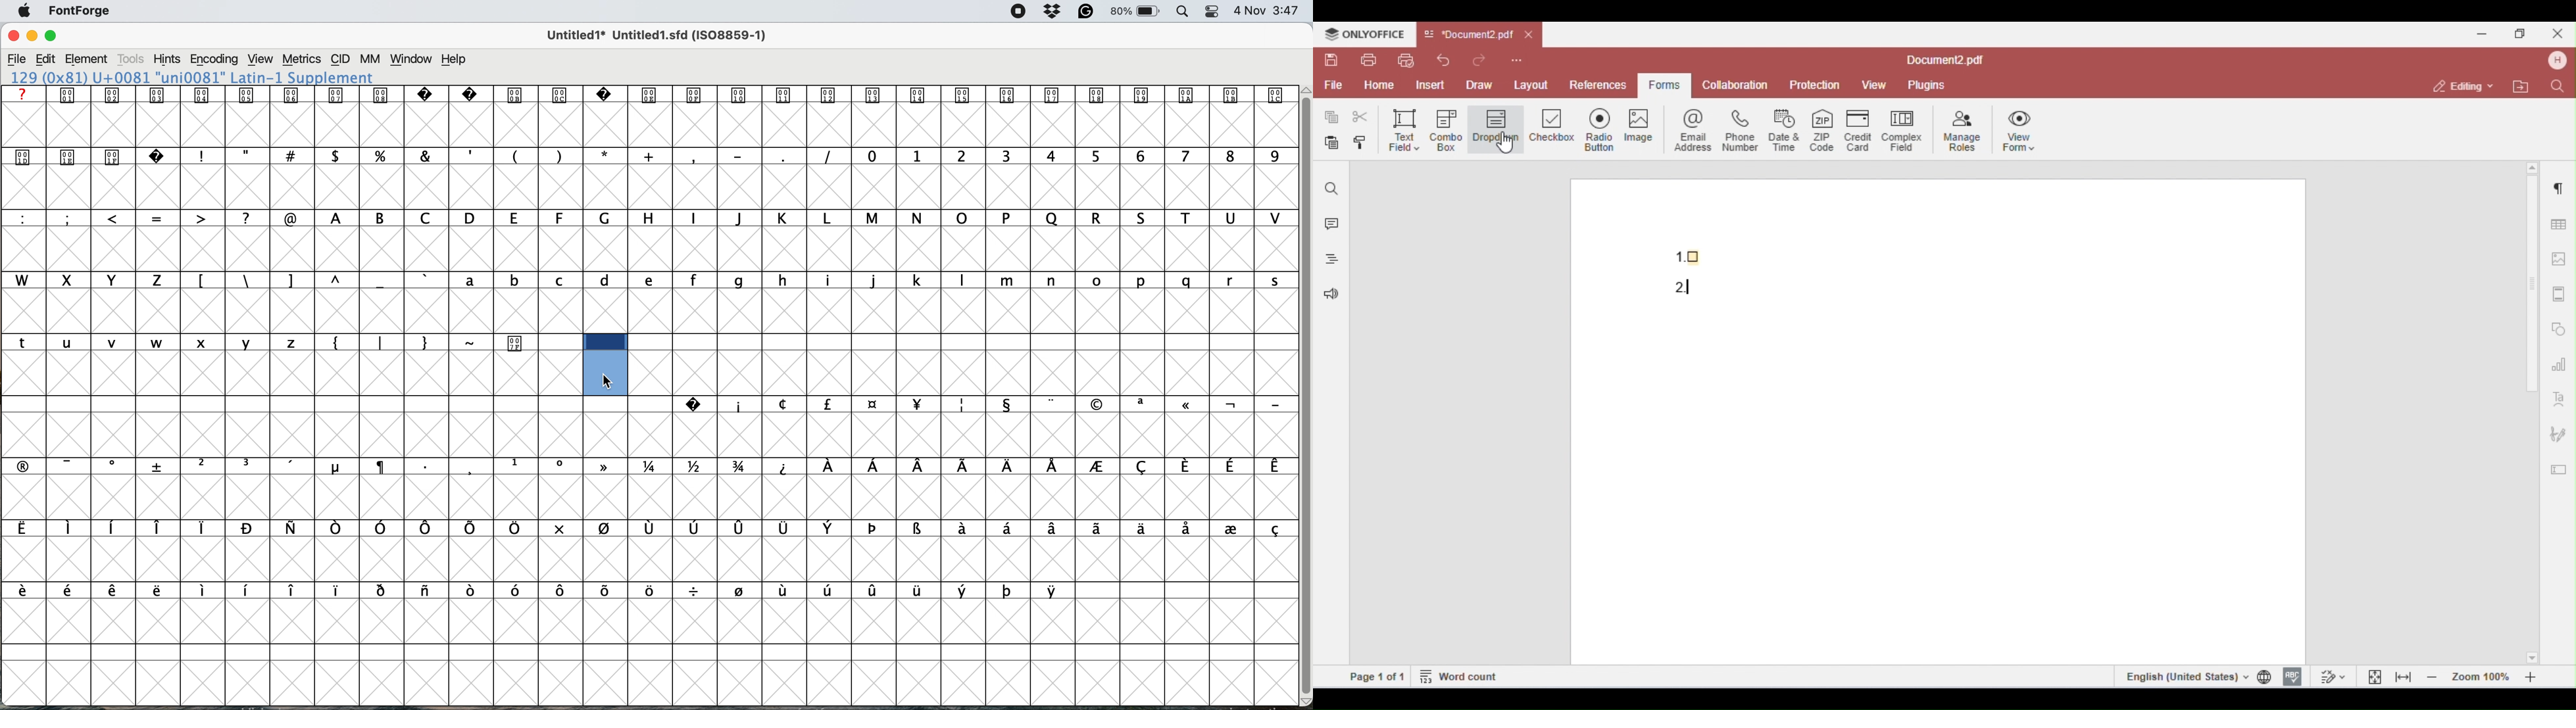 This screenshot has height=728, width=2576. What do you see at coordinates (331, 279) in the screenshot?
I see `Uppercase and Lowercase Letters` at bounding box center [331, 279].